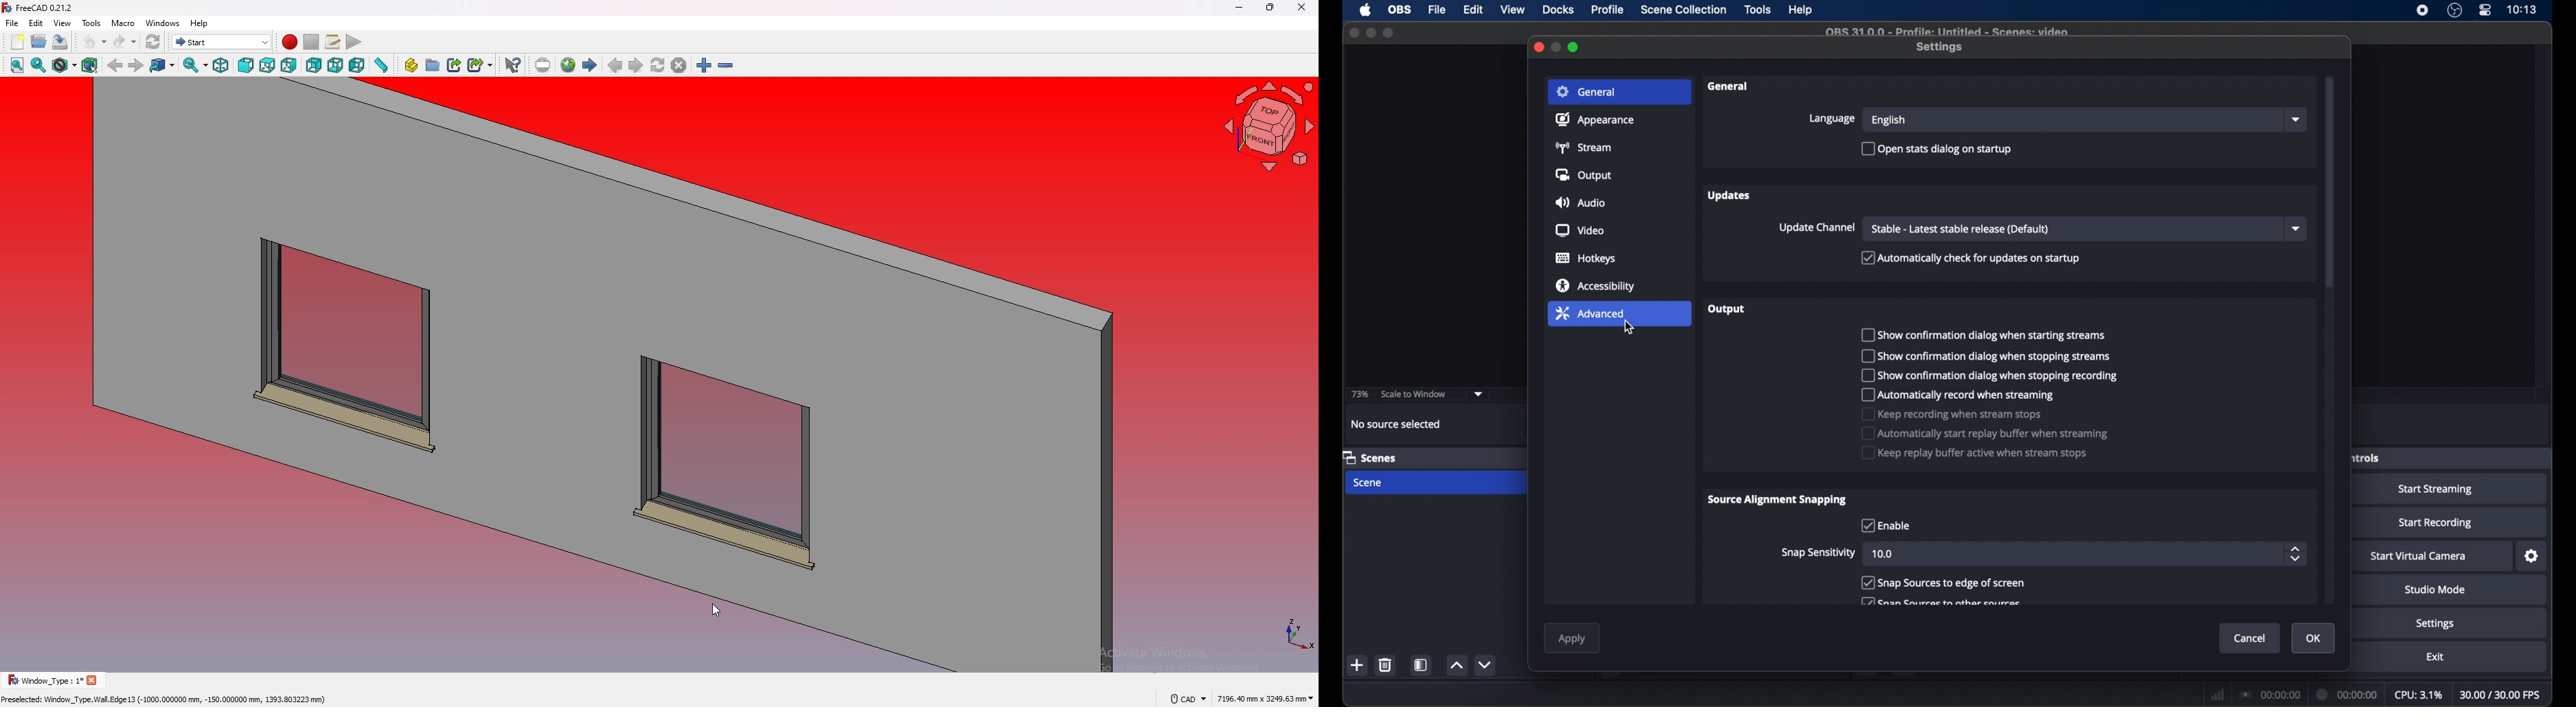 The image size is (2576, 728). What do you see at coordinates (1571, 639) in the screenshot?
I see `apply ` at bounding box center [1571, 639].